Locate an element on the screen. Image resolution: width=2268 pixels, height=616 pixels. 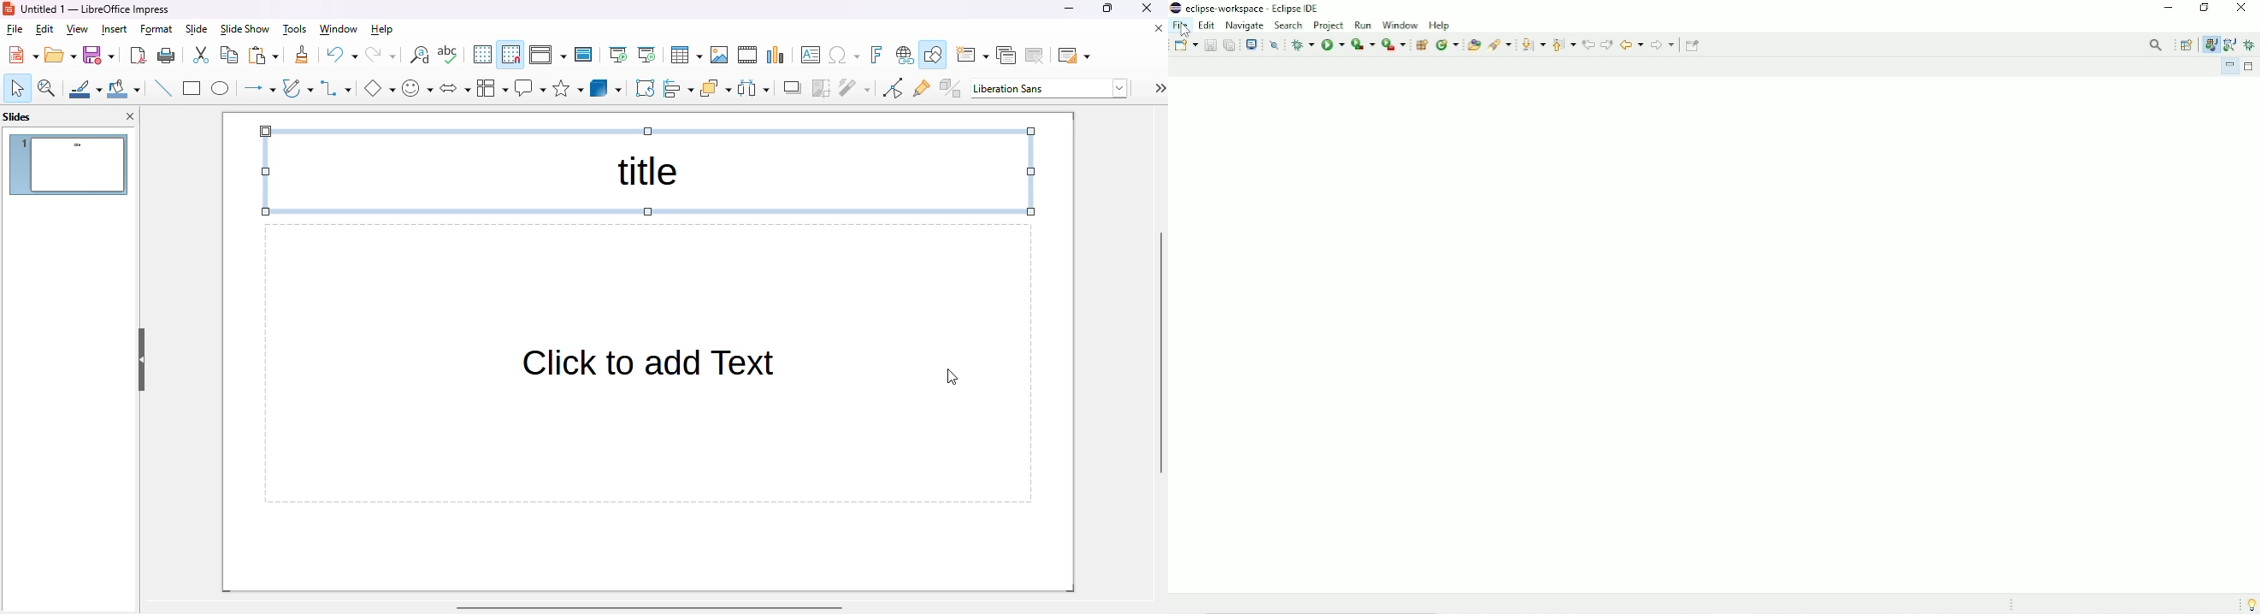
zoom & pan is located at coordinates (47, 88).